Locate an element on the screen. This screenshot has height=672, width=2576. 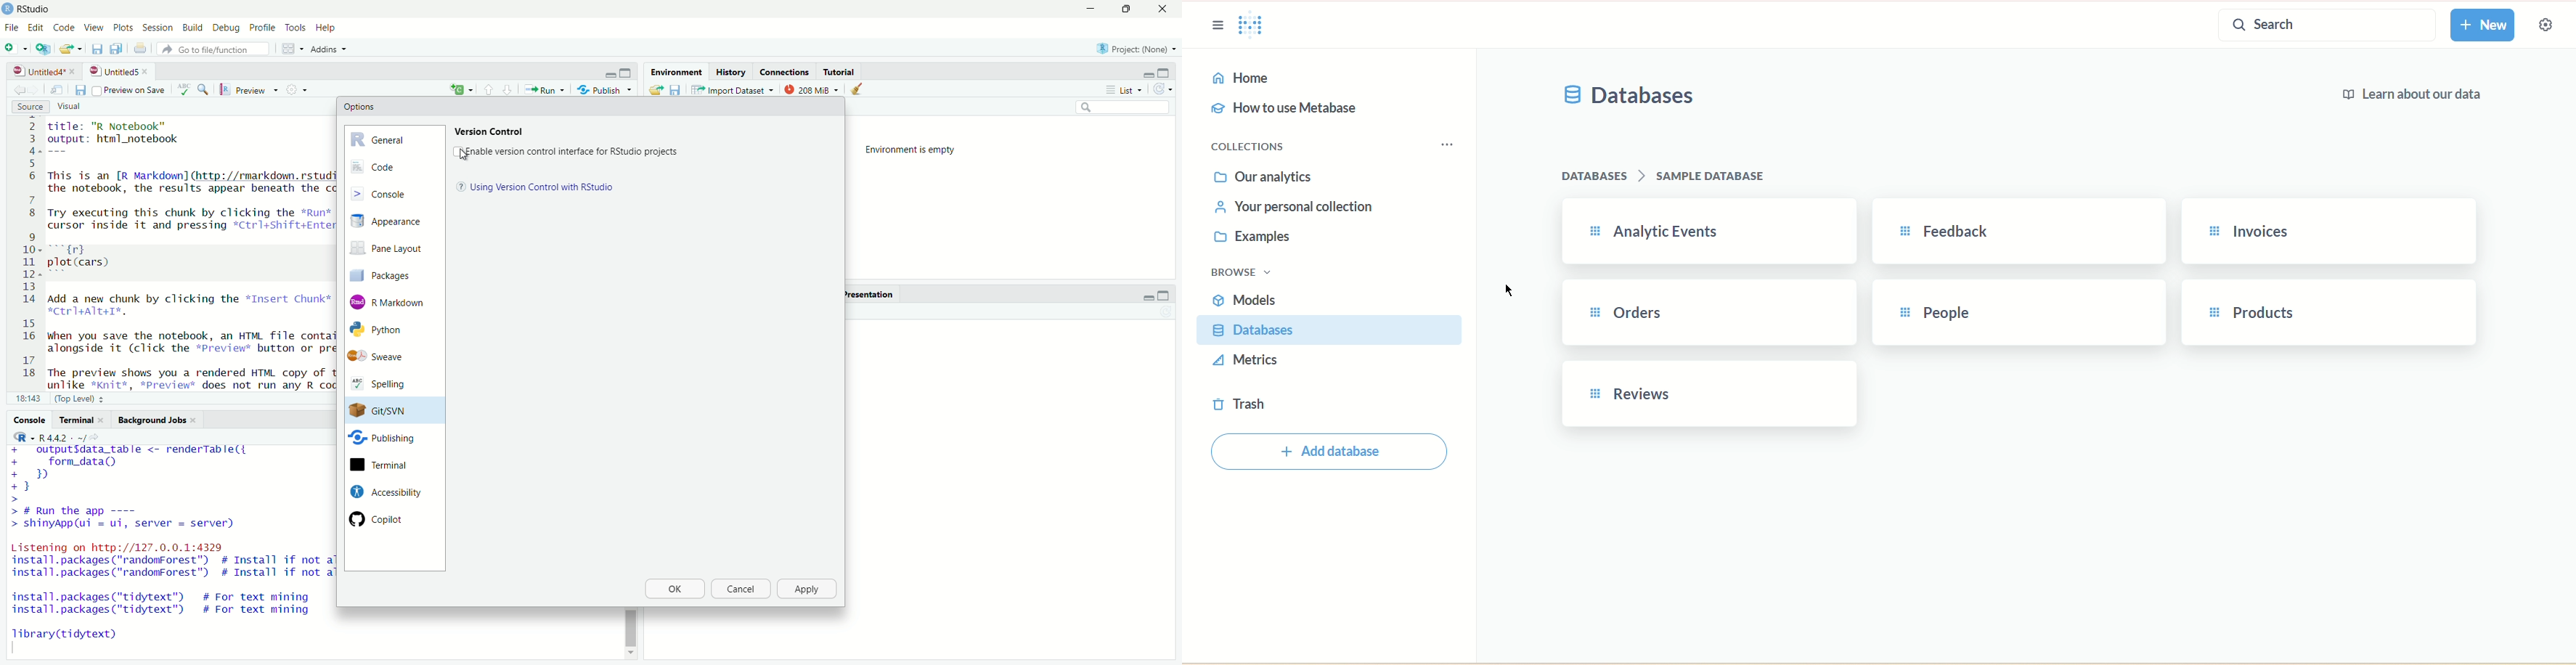
Title: 'R Notebook

output: html_notebook

This is an [R Markdown] (http: //rmarkdown.rstudio.com) Notebook. When you execute code within
the notebook, the results appear beneath the code.

Try executing this chunk by clicking the *Run* button within the chunk or by placing your
cursor inside it and pressing *Ctrl+Shift+Enter.
rd zh
plot(cars)

Add a new chunk by clicking the *Insert Chunk* button on the toolbar or by pressing
HCErT+ATE+I%.

when you save the notebook, an HTML file containing the code and output will be saved
alongside it (click the *Previews button or press *Ctrl+shift+k* to preview the HTML file).
The preview shows you a rendered HTML copy of the contents of the editor. Consequently,
unlike *knit*. *pPreview* does not run anv R code chunks. Instead. the output of the chunk is located at coordinates (188, 254).